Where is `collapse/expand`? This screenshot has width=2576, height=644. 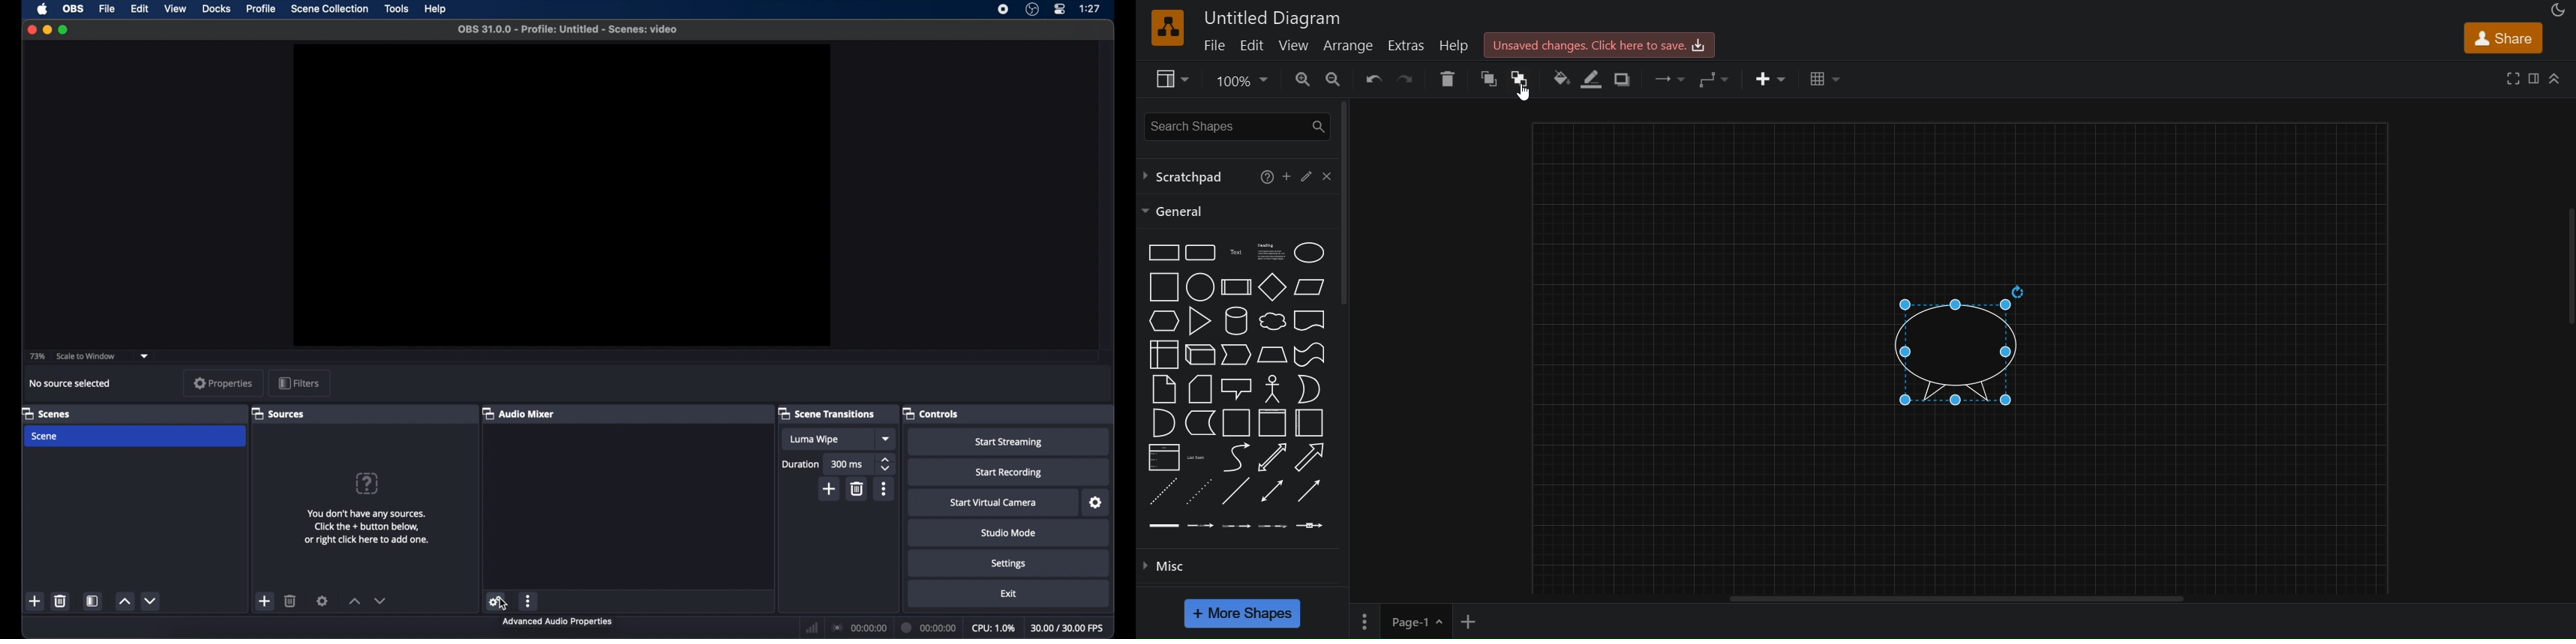
collapse/expand is located at coordinates (2558, 76).